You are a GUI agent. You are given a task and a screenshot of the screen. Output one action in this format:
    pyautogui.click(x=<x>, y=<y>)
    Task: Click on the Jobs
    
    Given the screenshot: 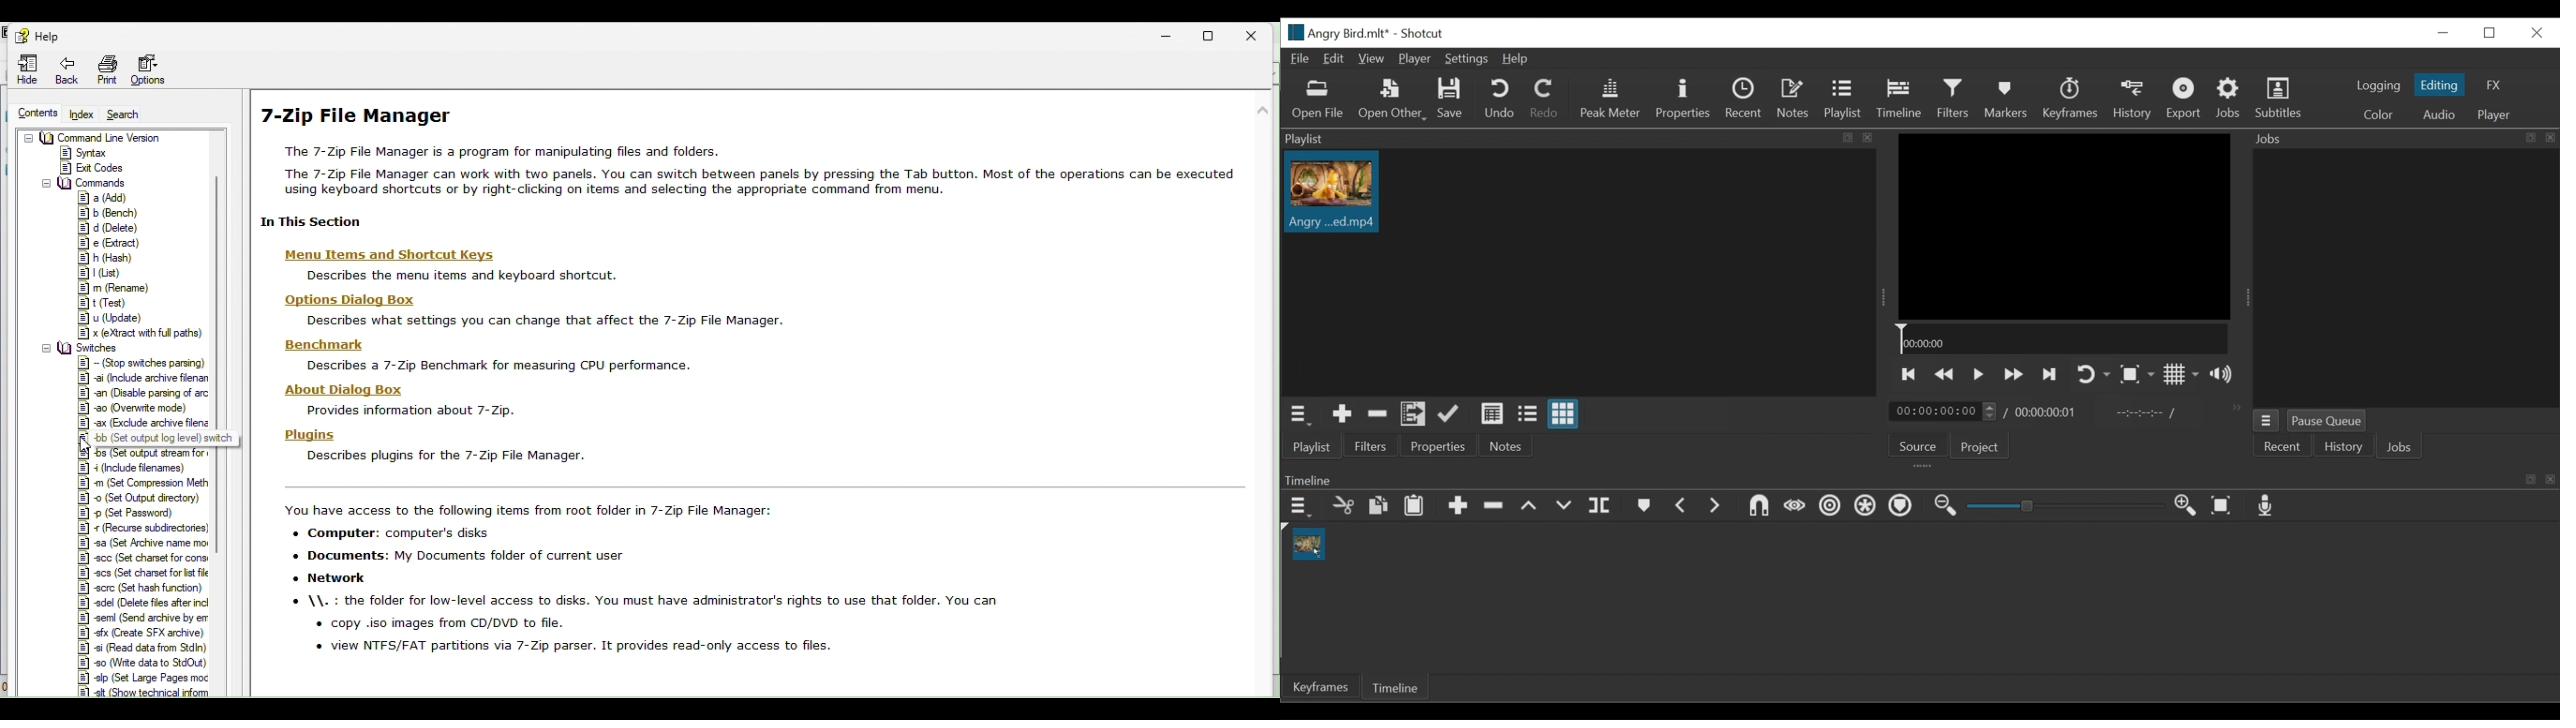 What is the action you would take?
    pyautogui.click(x=2227, y=97)
    